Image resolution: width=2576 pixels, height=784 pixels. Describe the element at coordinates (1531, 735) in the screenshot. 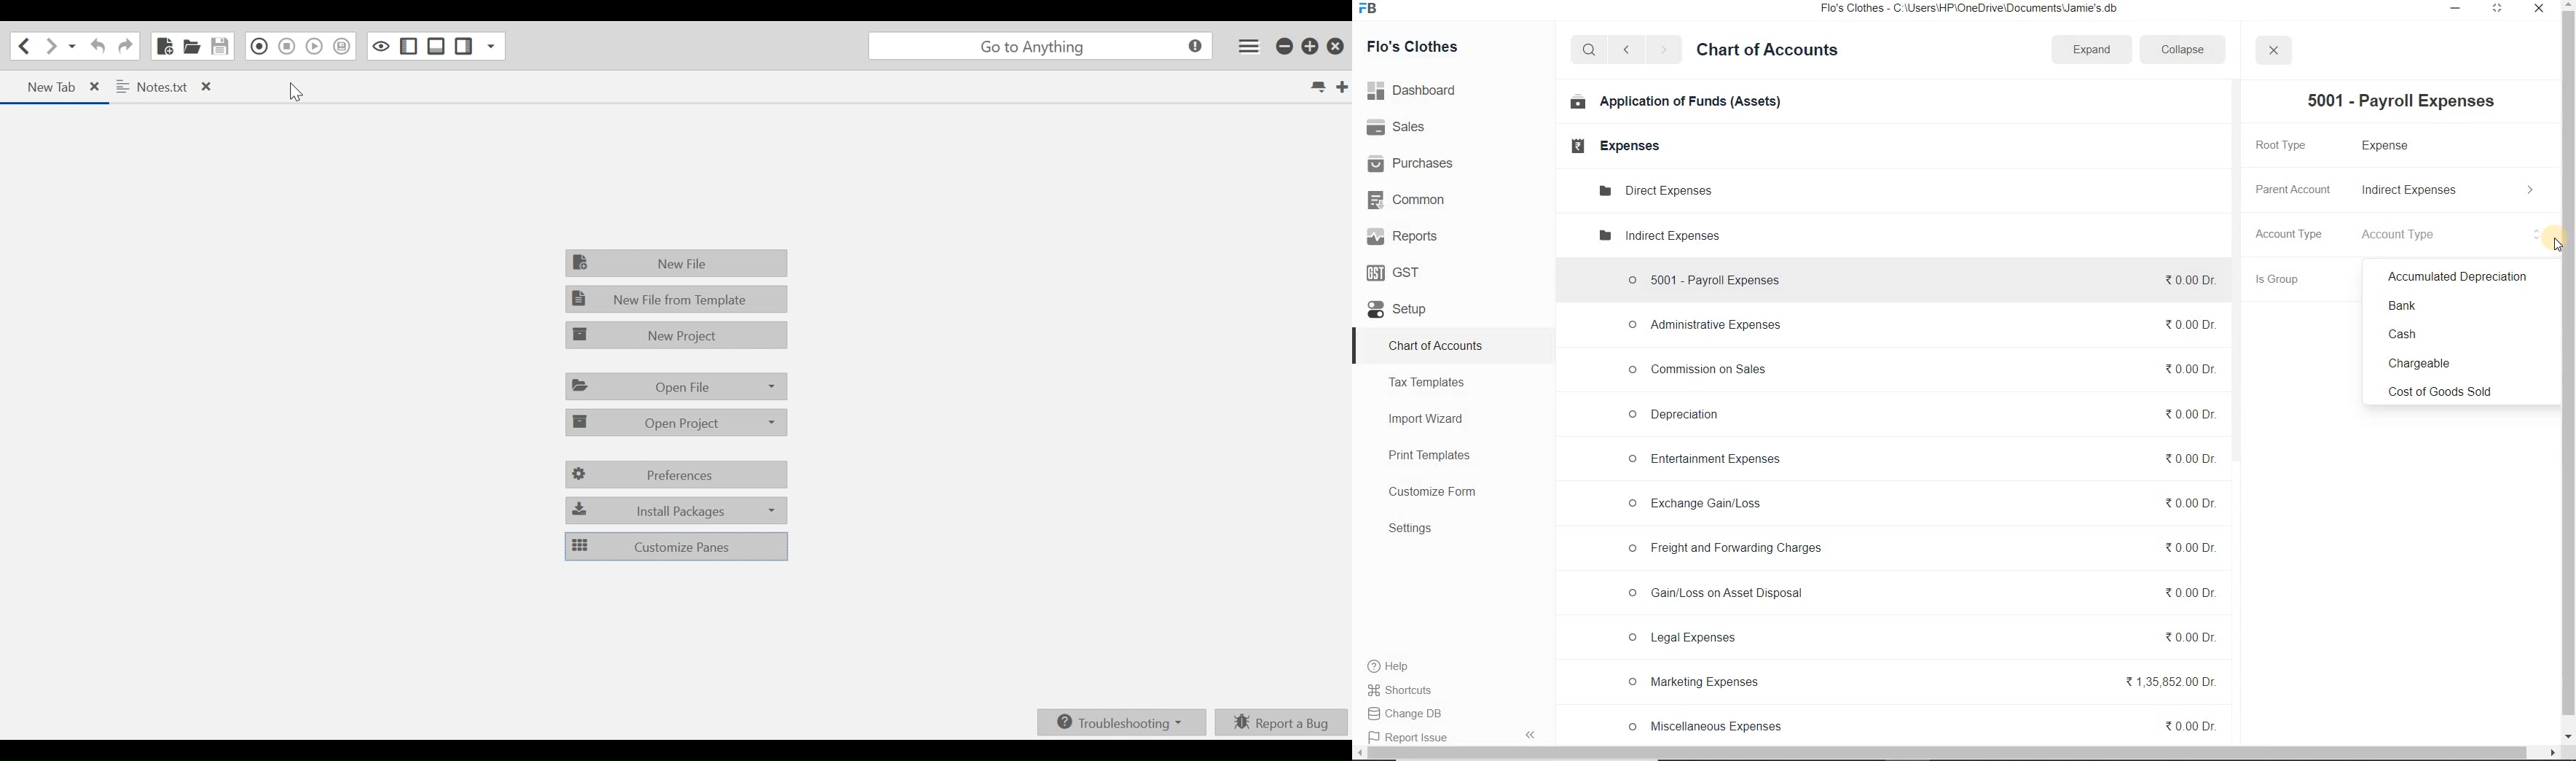

I see `hide` at that location.